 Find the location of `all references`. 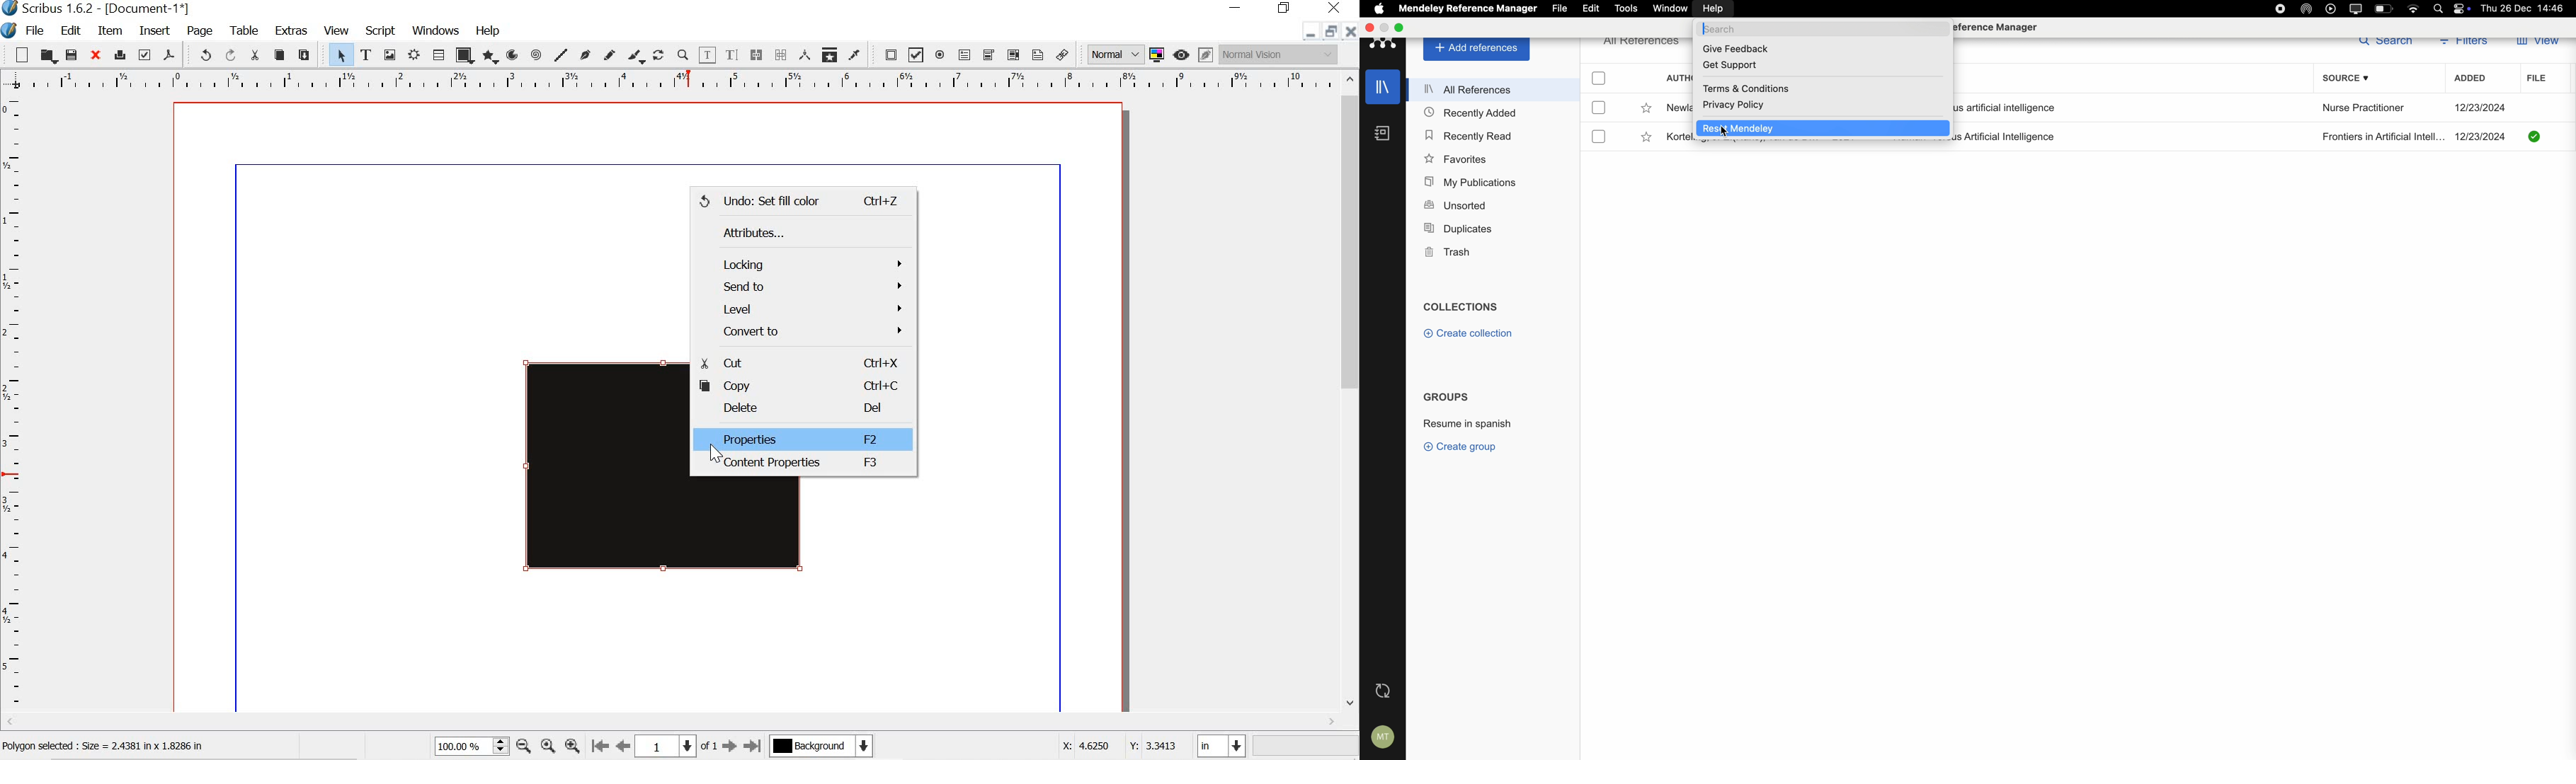

all references is located at coordinates (1642, 41).